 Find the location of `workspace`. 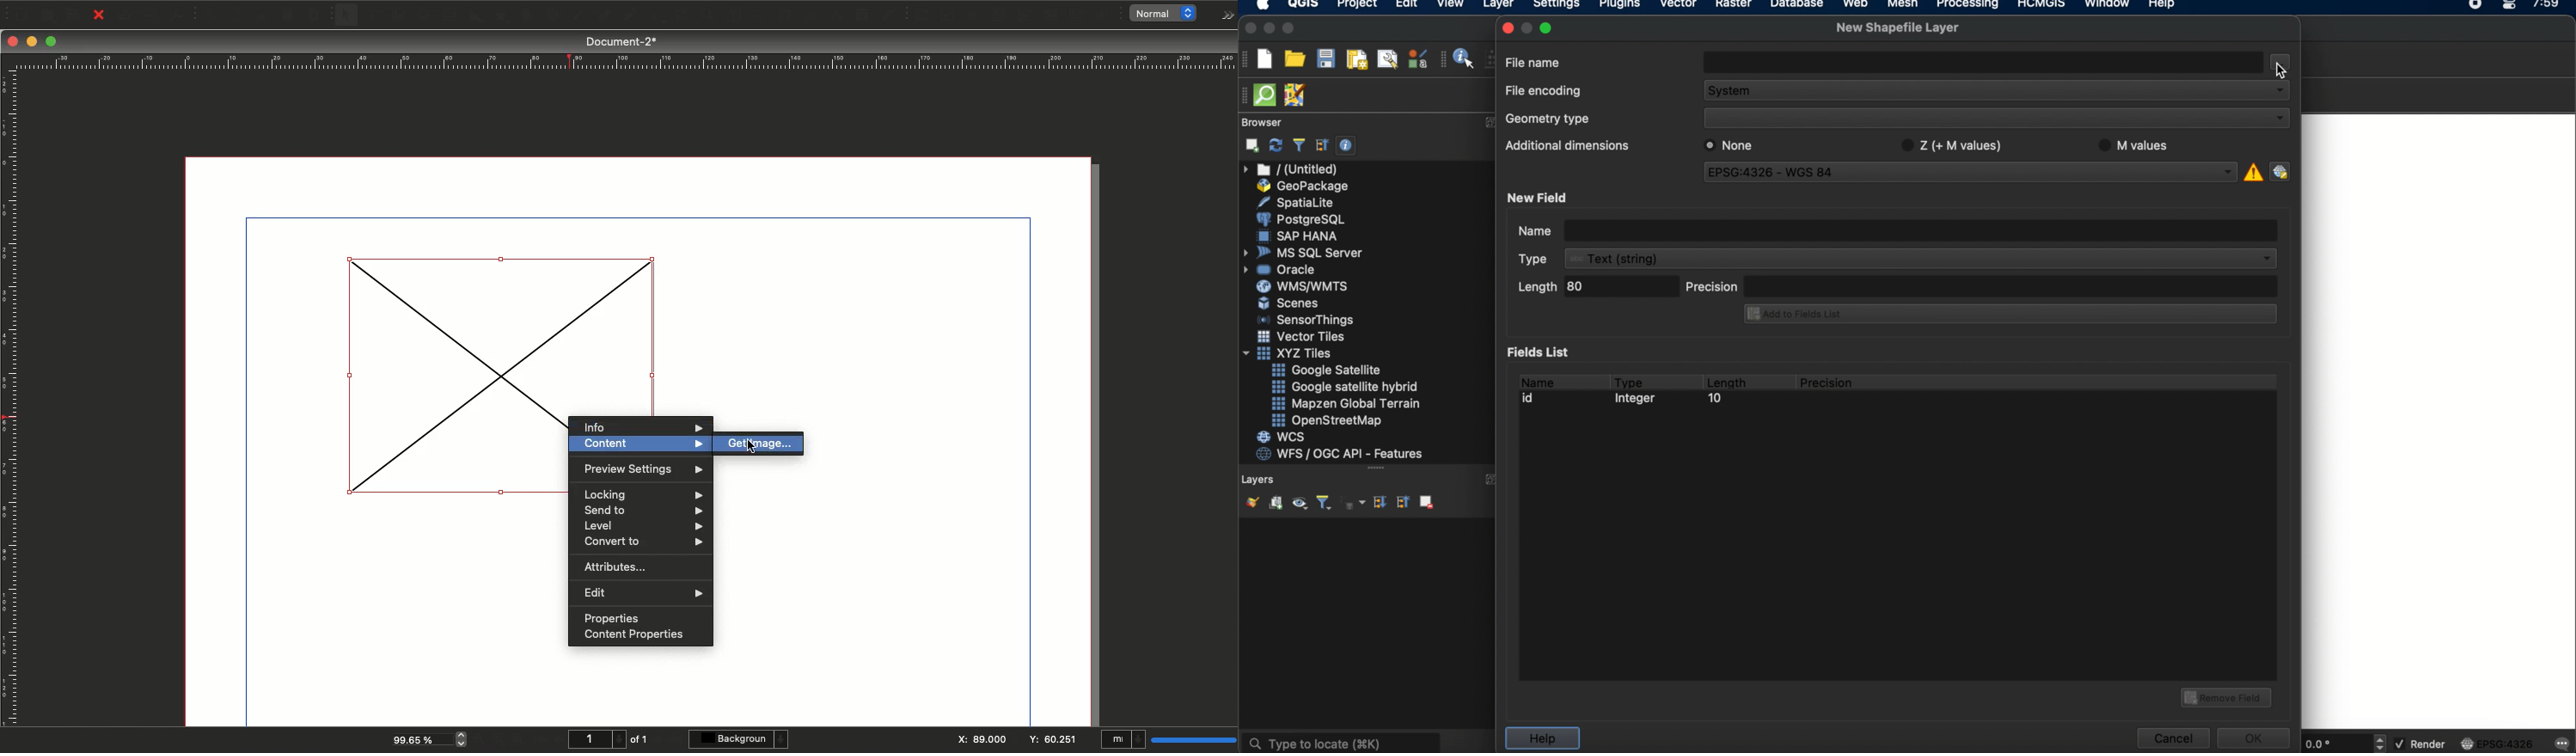

workspace is located at coordinates (2440, 421).